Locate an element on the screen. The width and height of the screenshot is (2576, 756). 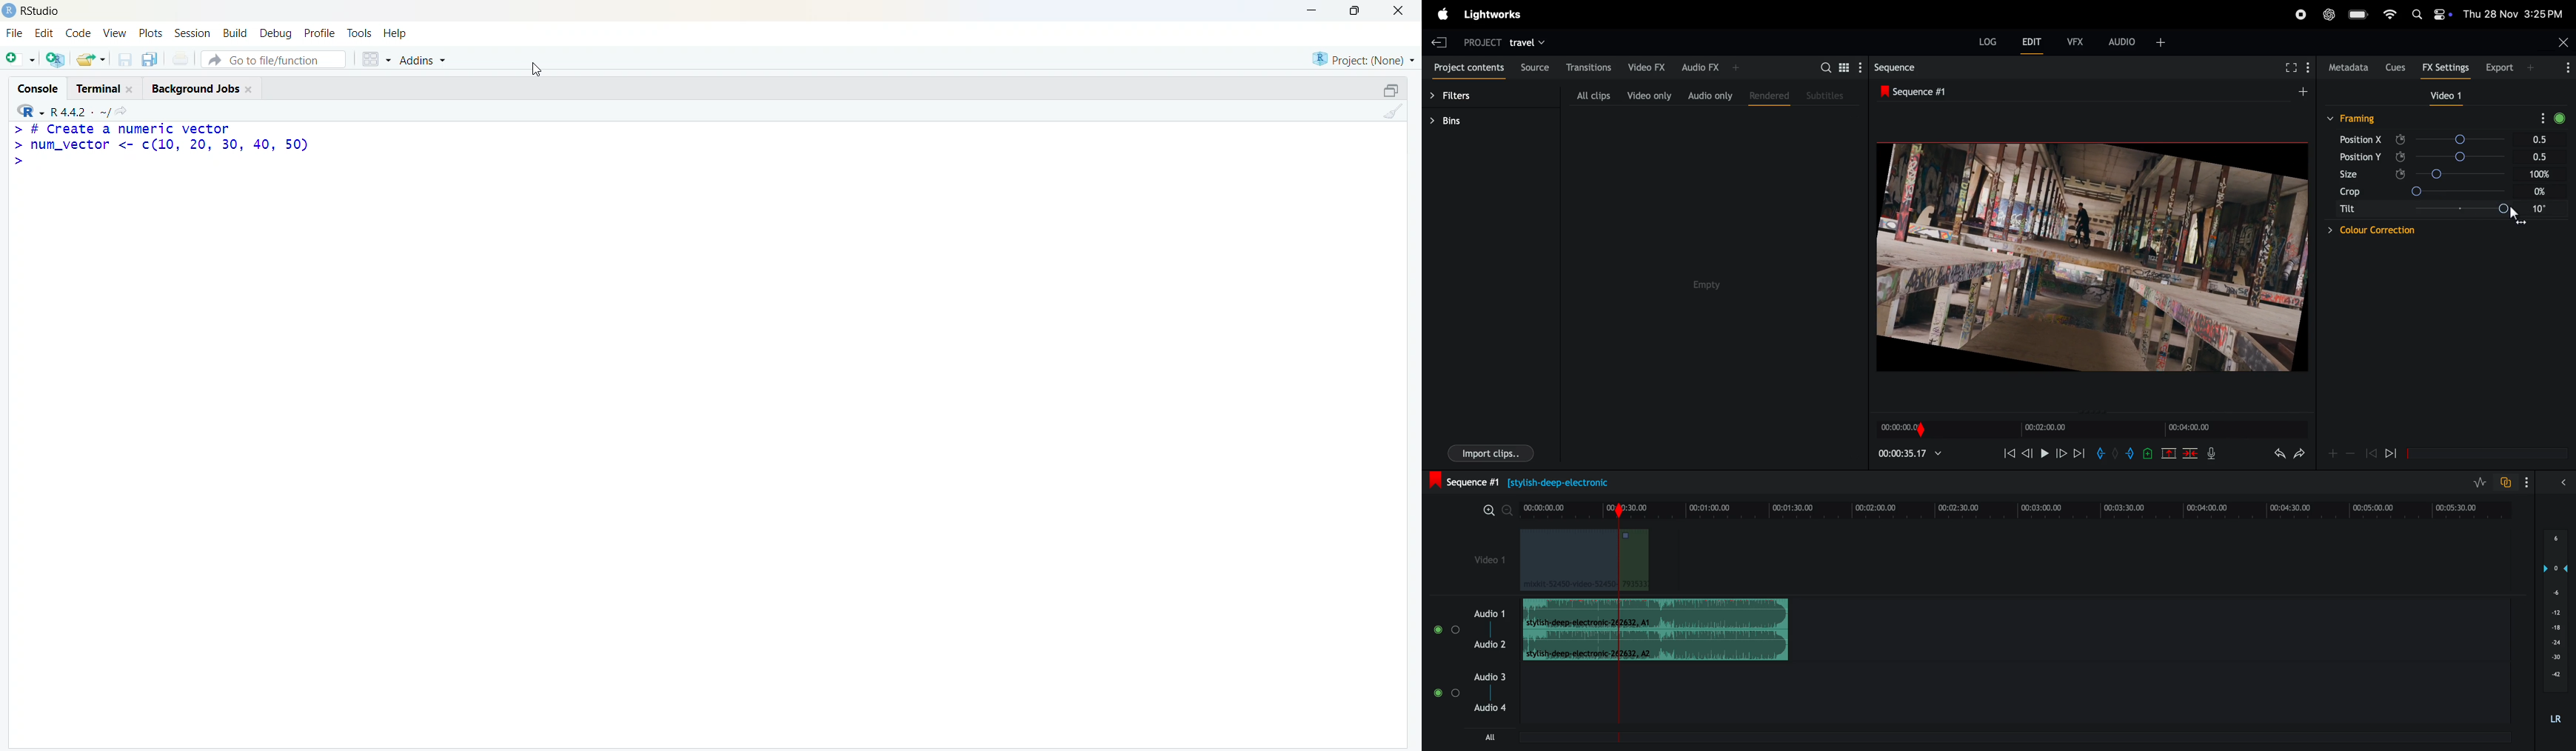
add file as is located at coordinates (22, 59).